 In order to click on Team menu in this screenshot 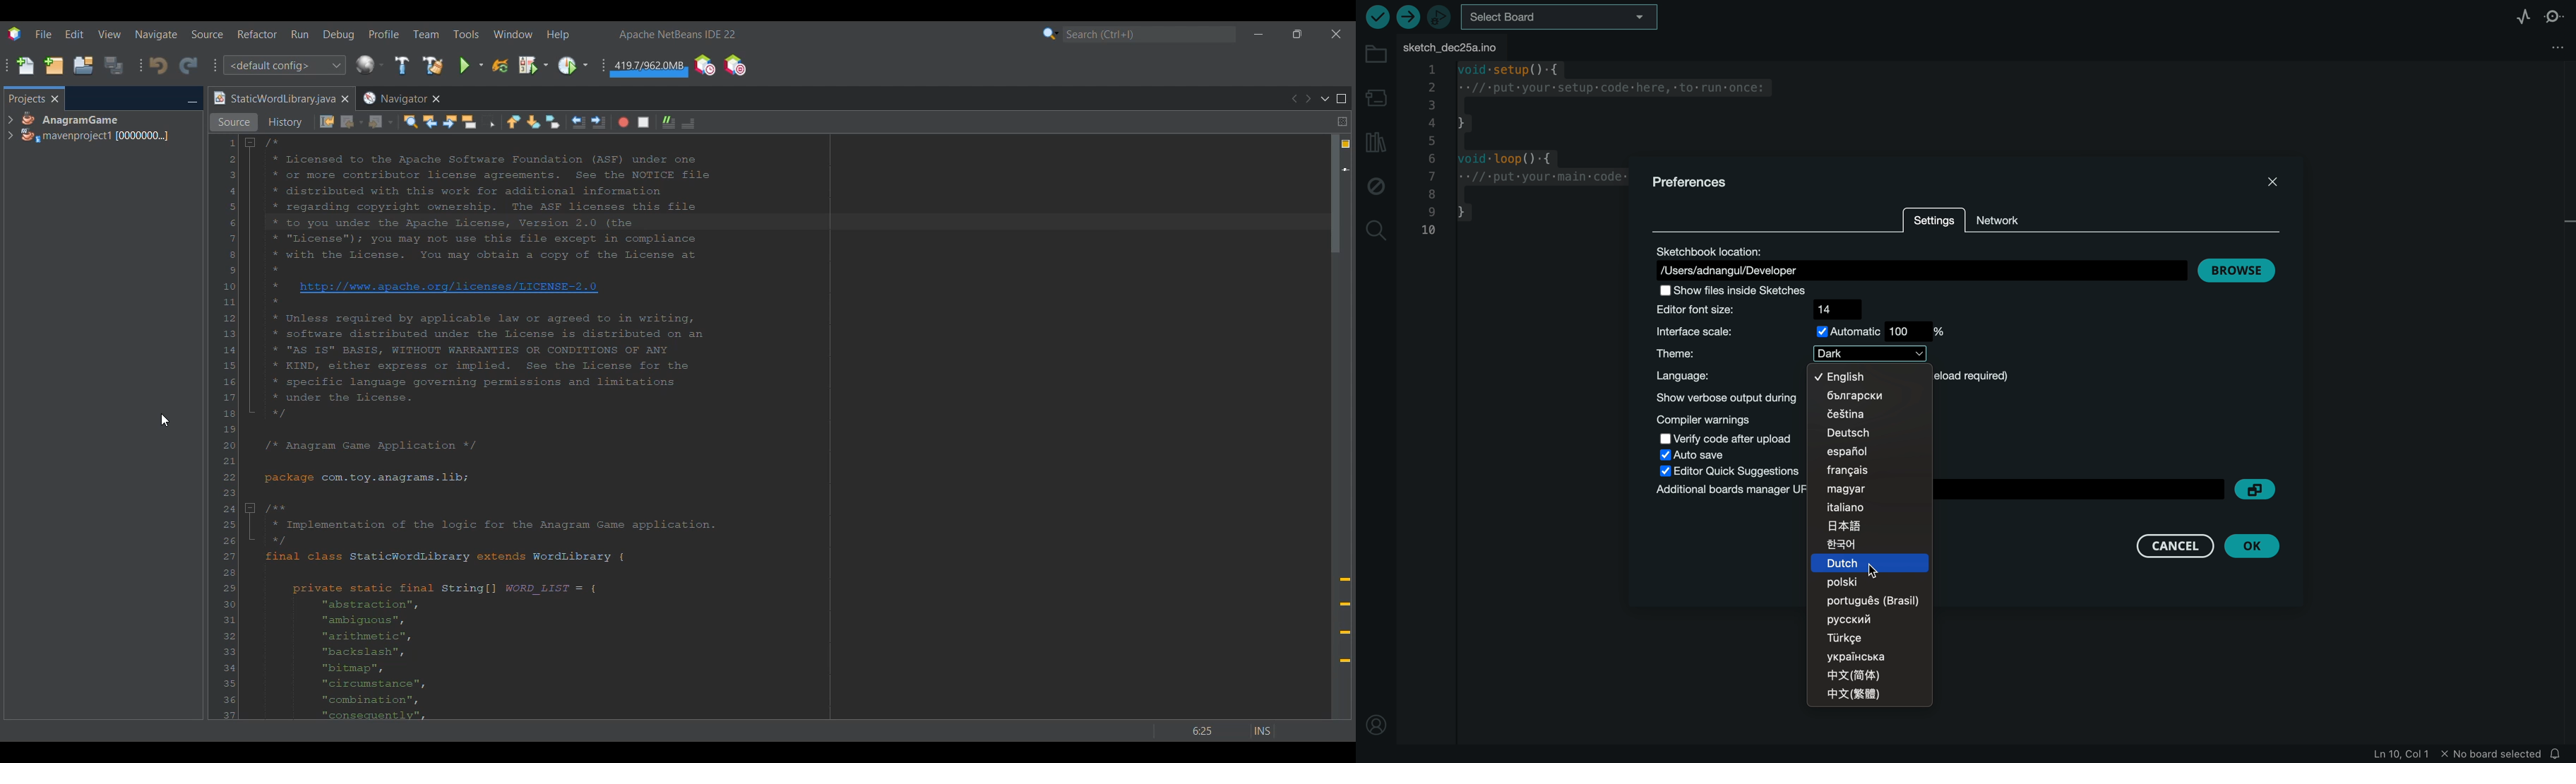, I will do `click(426, 34)`.